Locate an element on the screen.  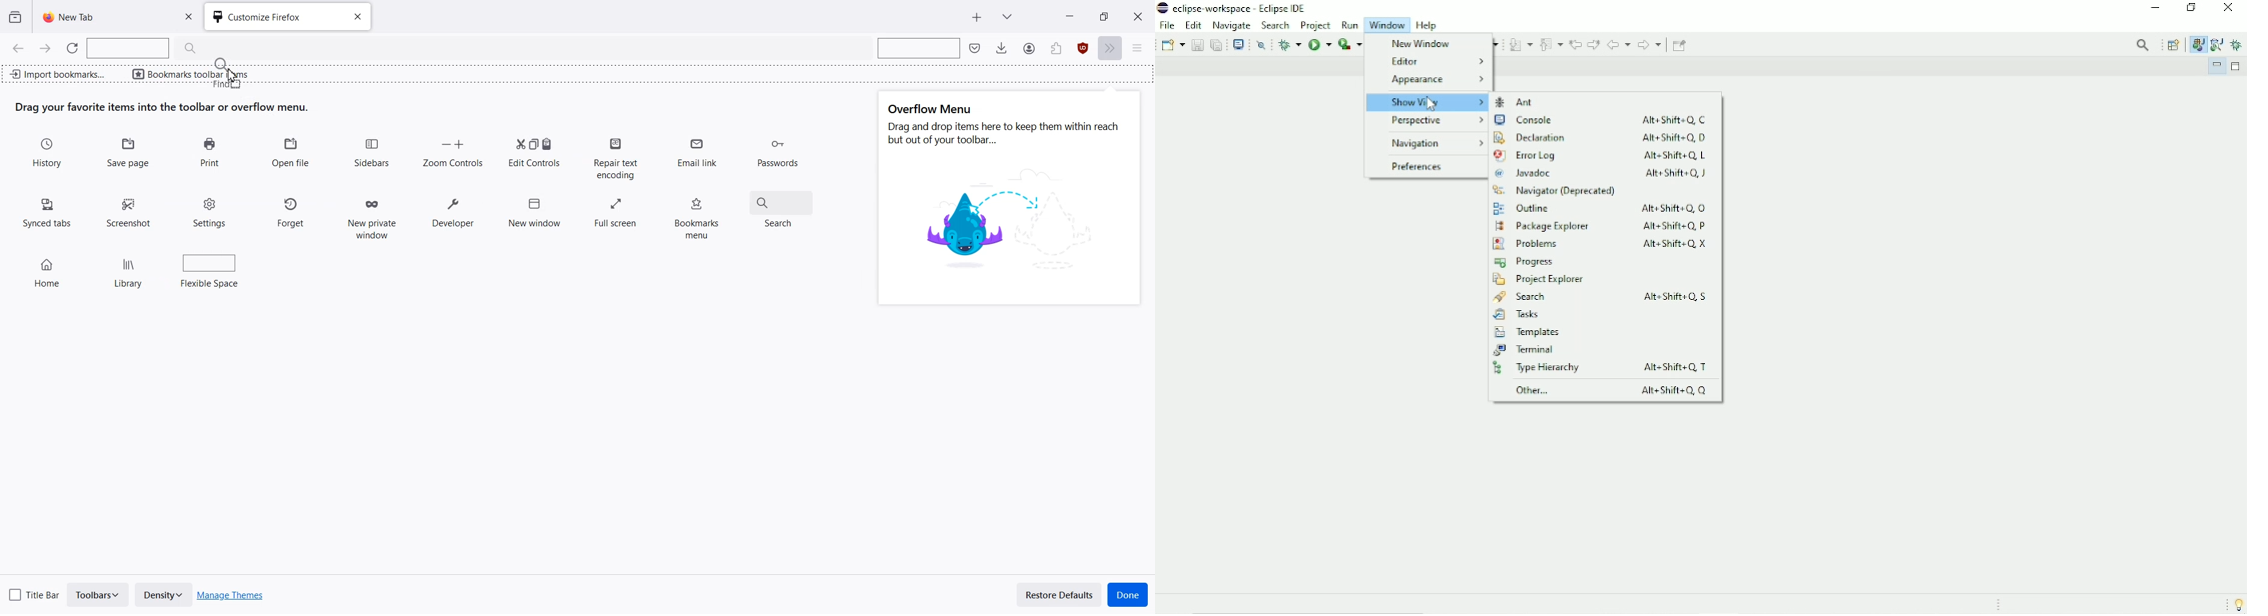
Flexible Space is located at coordinates (211, 270).